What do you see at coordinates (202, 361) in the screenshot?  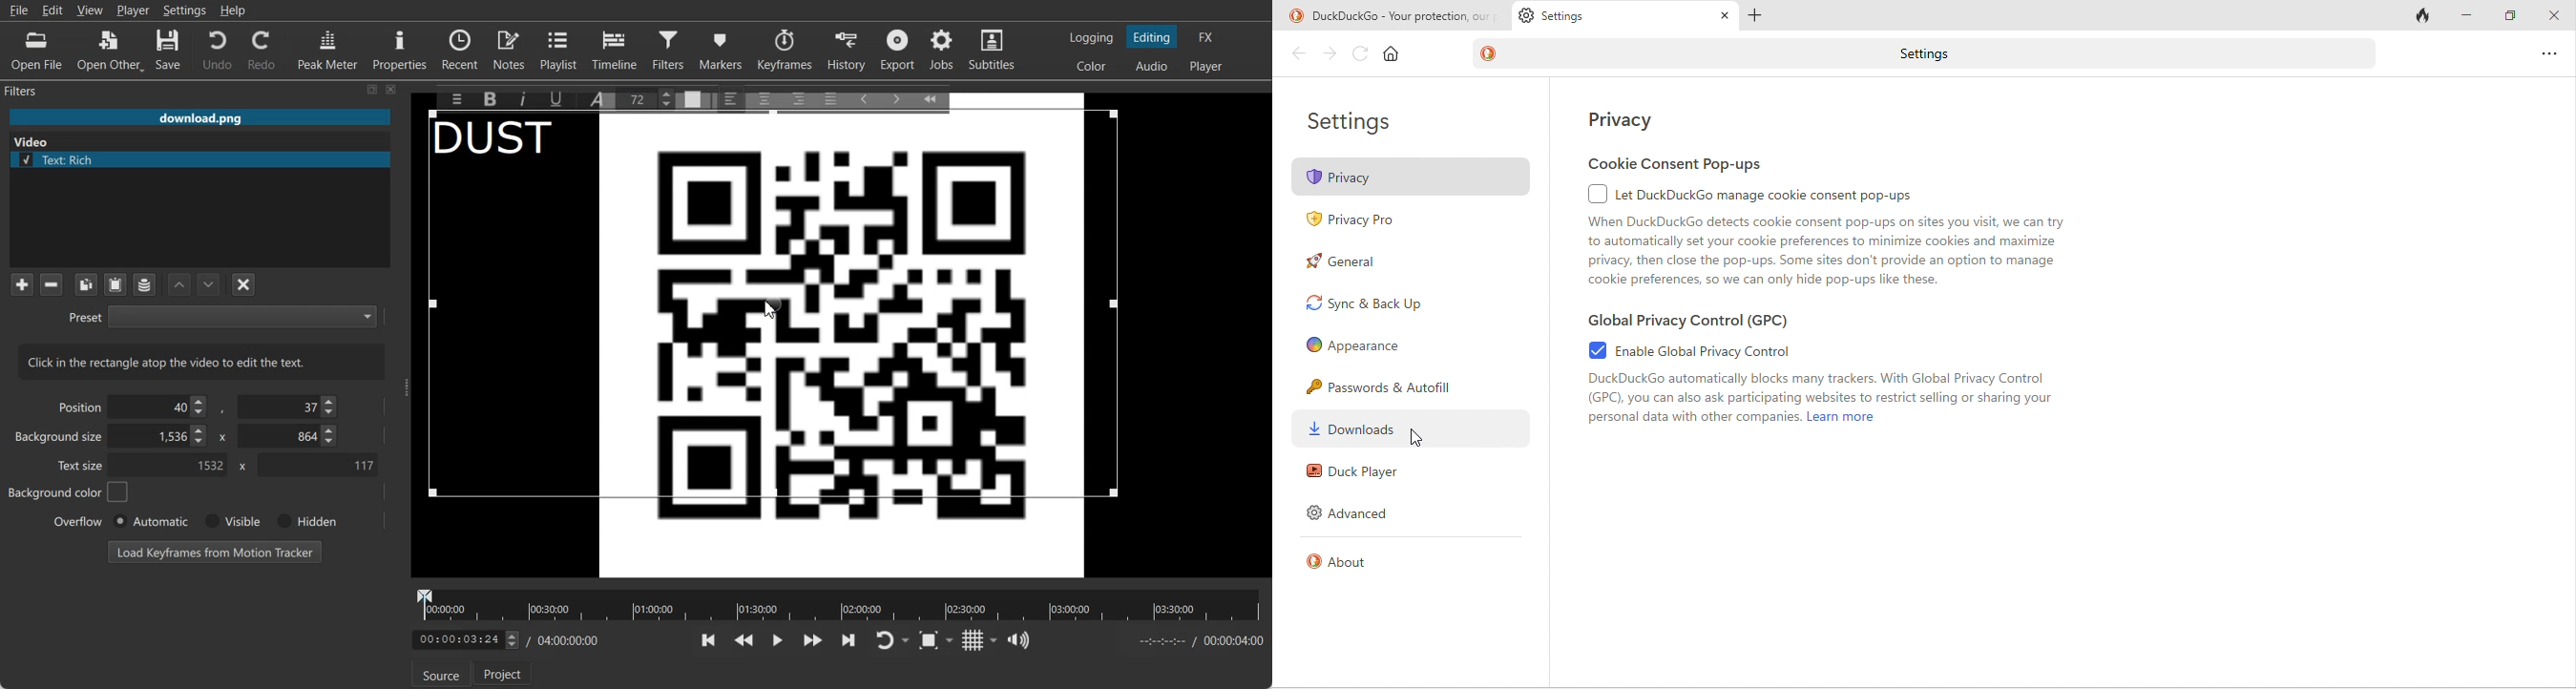 I see `Text` at bounding box center [202, 361].